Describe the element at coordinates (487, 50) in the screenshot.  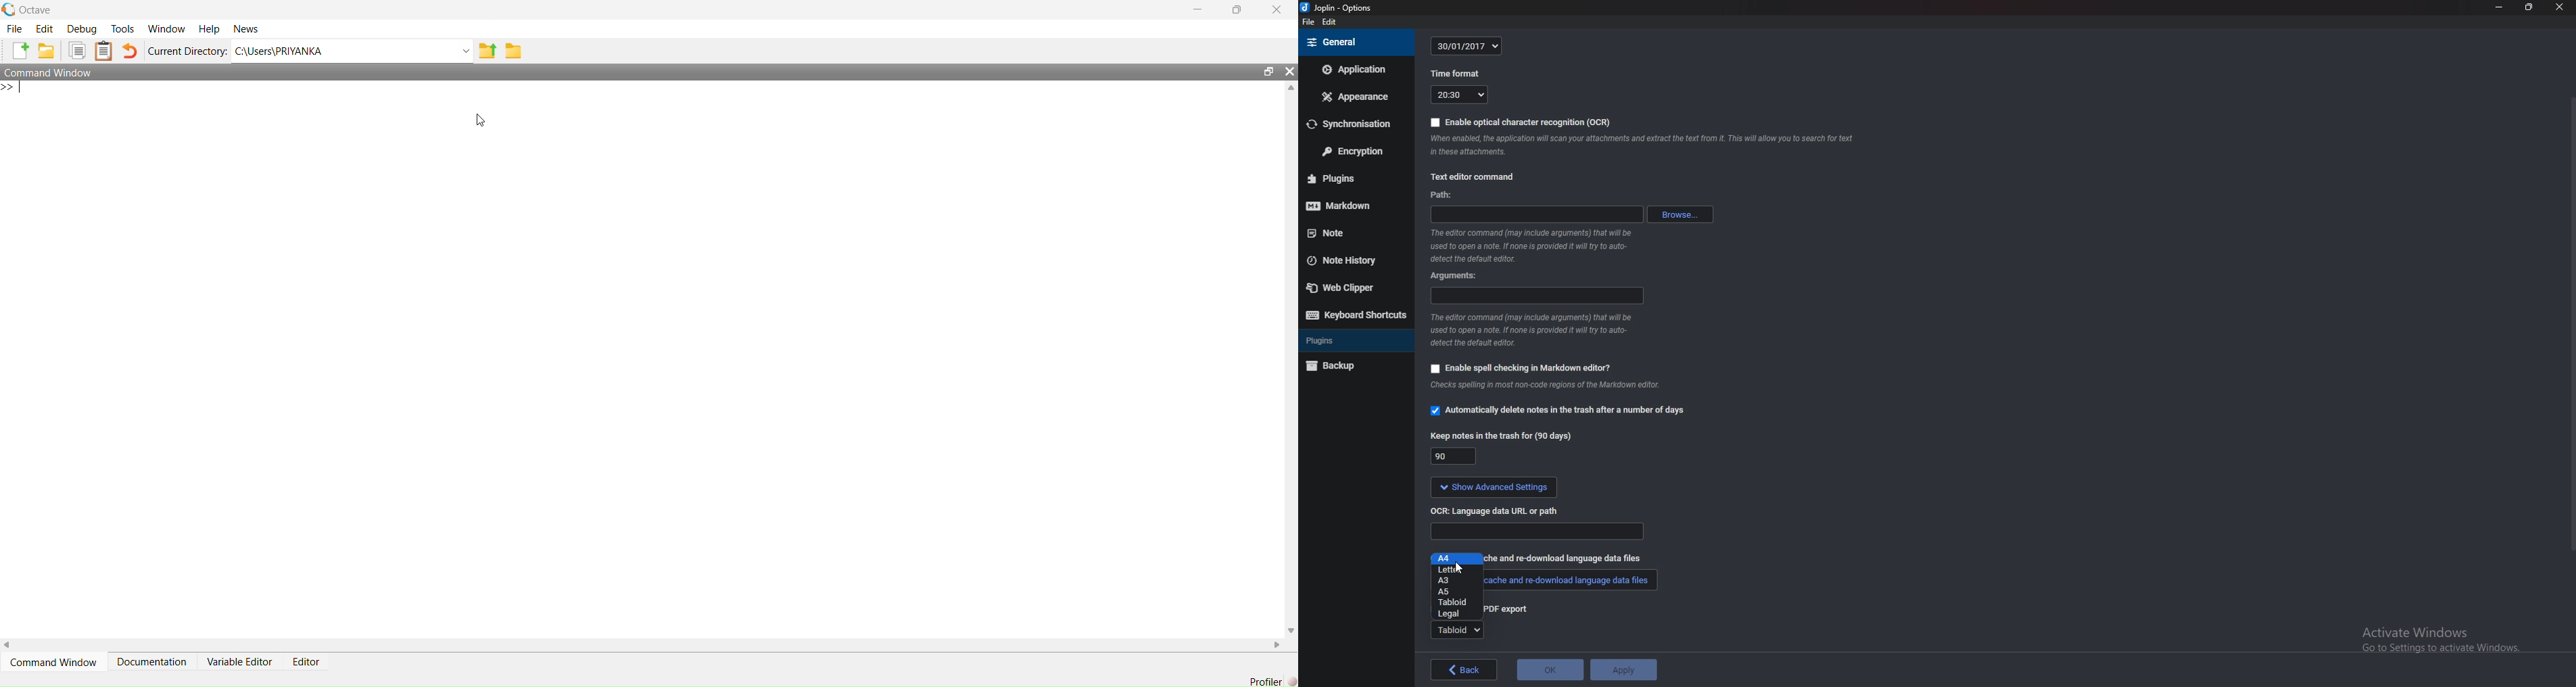
I see `one directory up` at that location.